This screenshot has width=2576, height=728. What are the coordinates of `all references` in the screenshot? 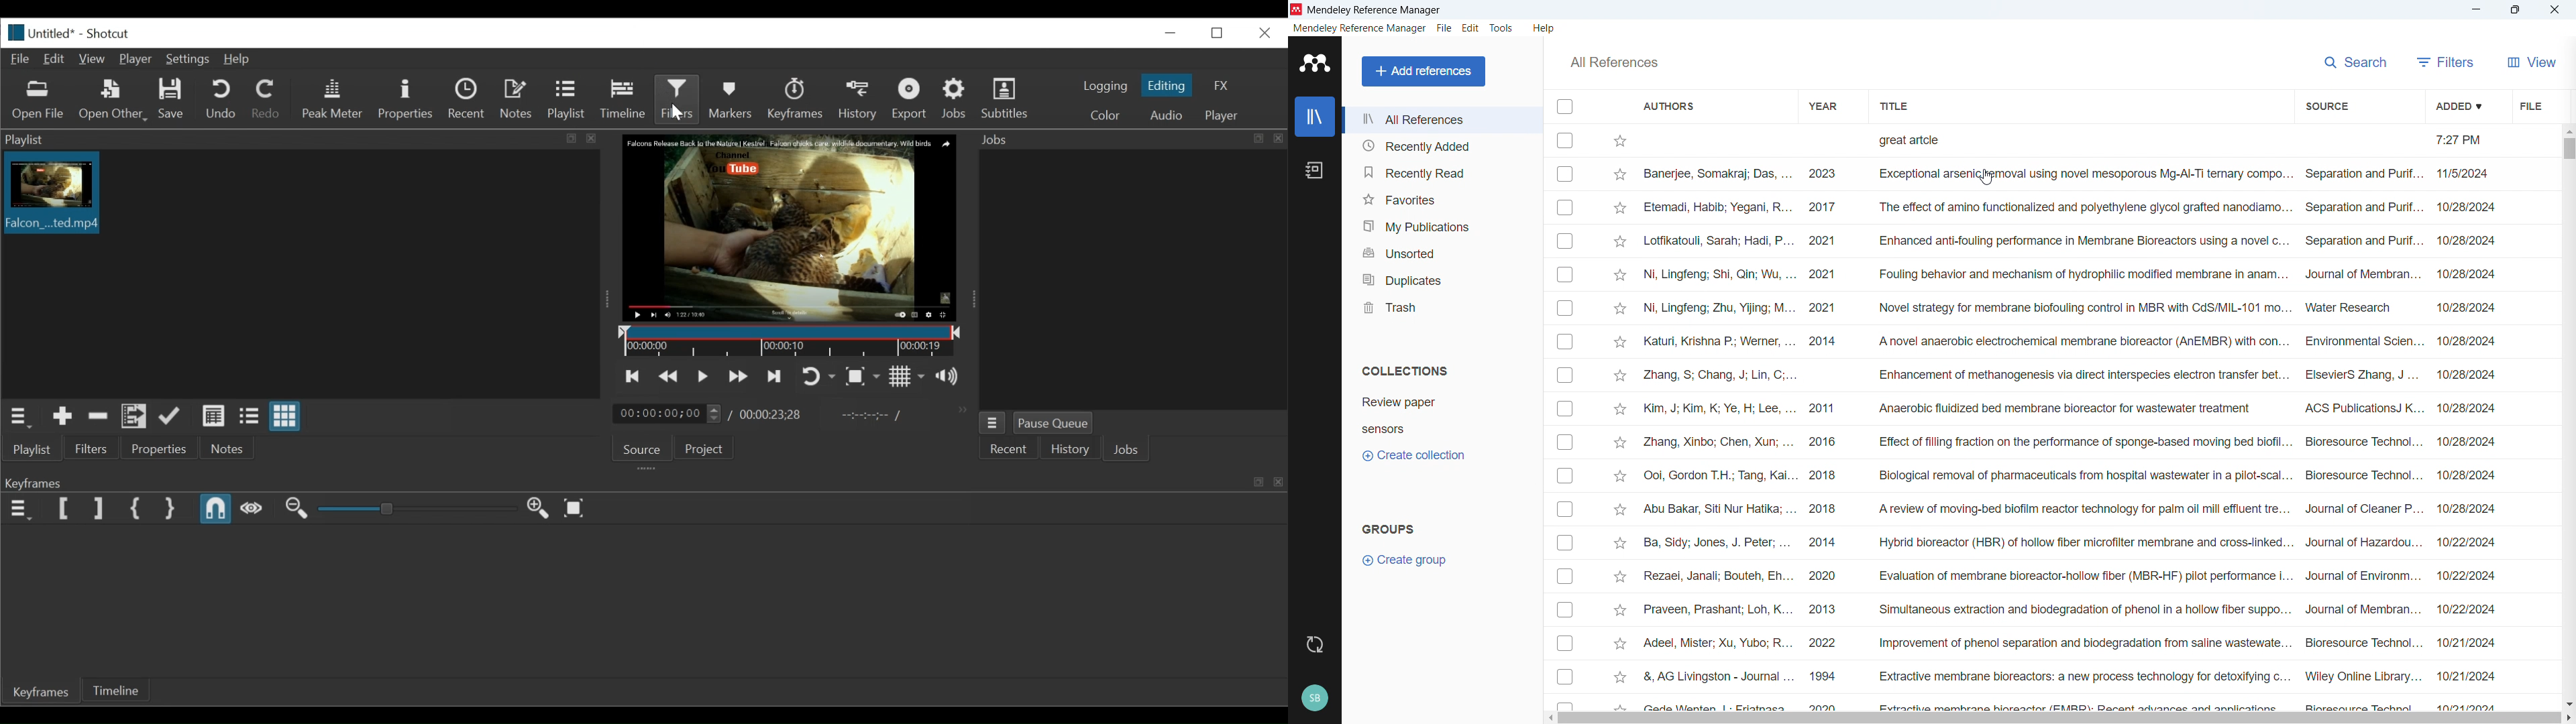 It's located at (1442, 120).